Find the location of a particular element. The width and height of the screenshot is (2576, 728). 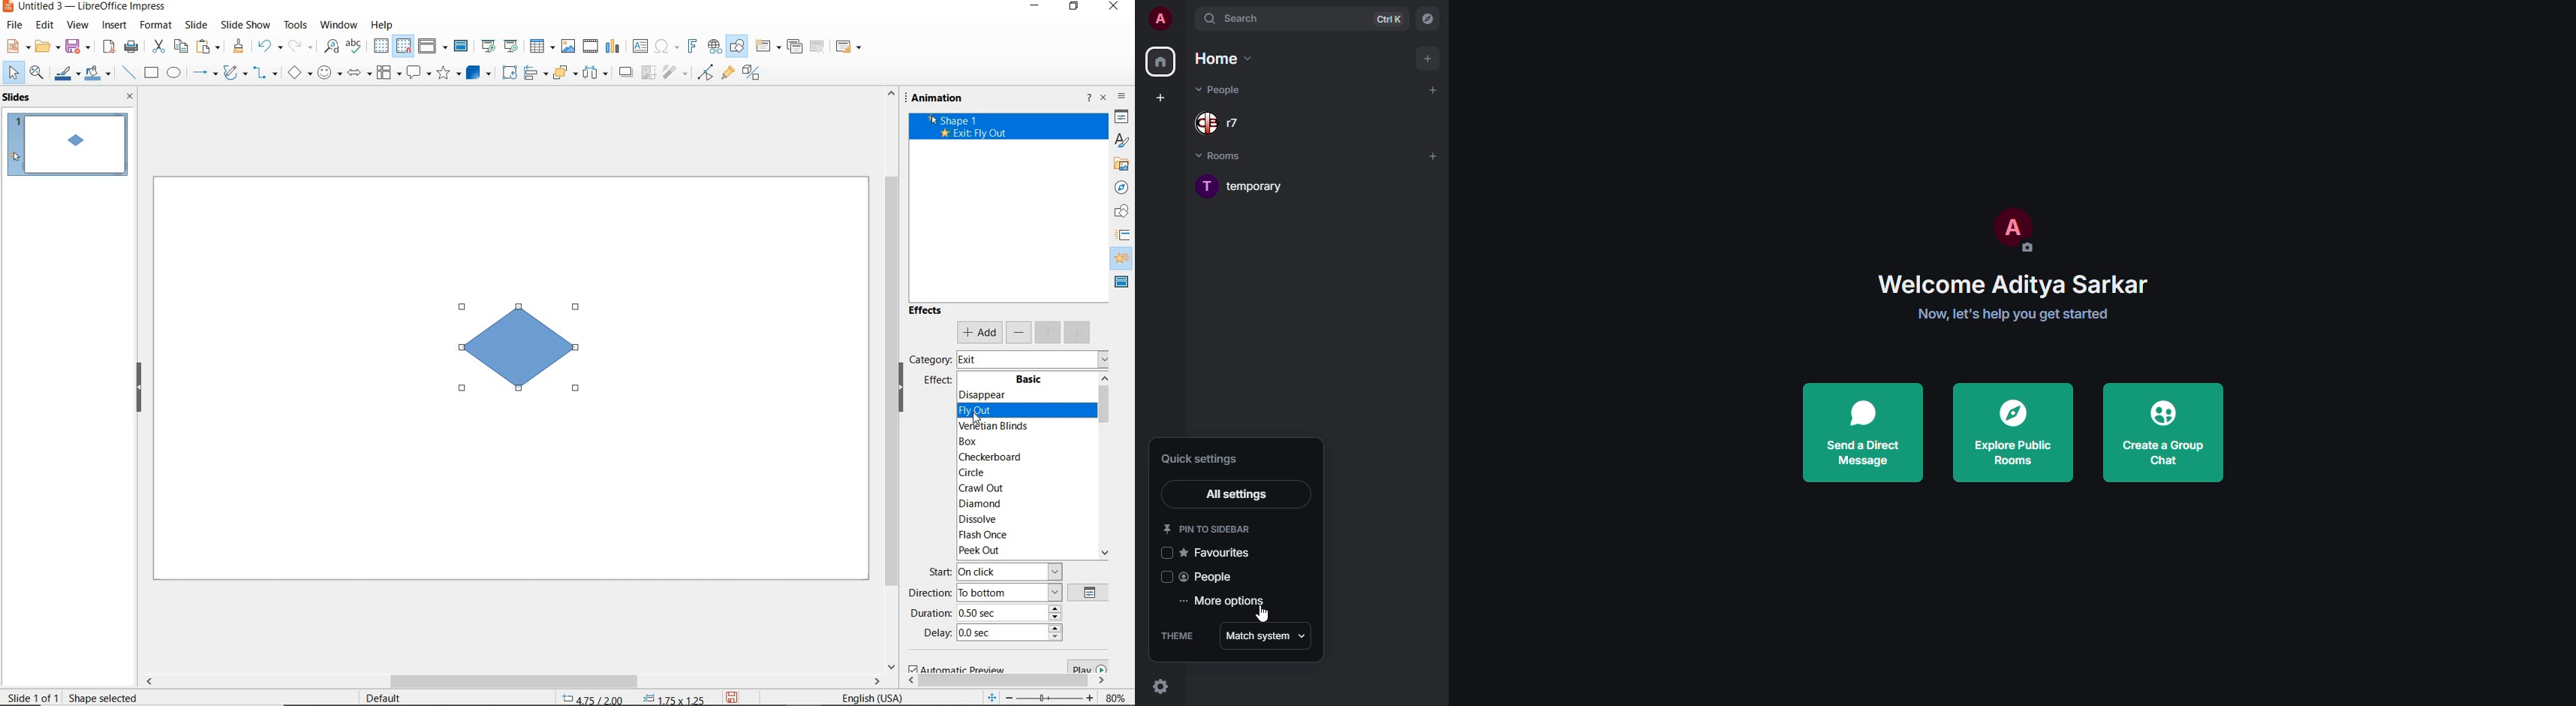

peek out is located at coordinates (1024, 552).